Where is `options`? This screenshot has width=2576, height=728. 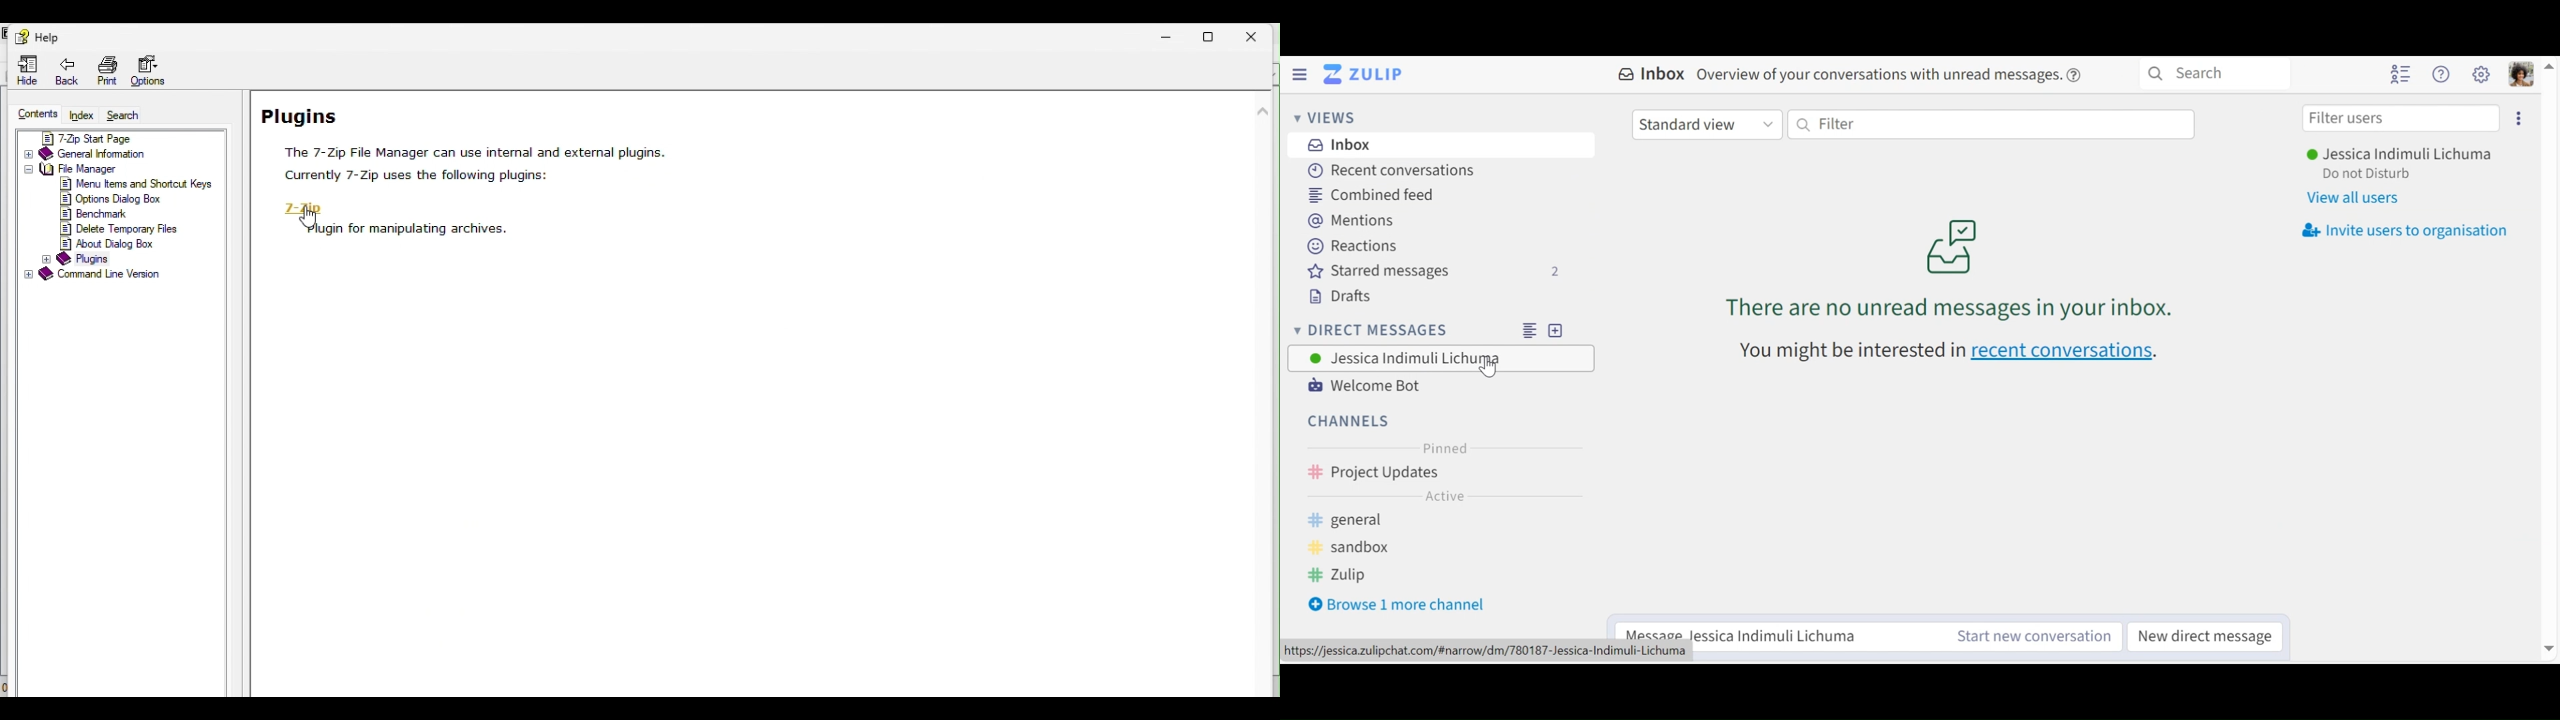 options is located at coordinates (112, 199).